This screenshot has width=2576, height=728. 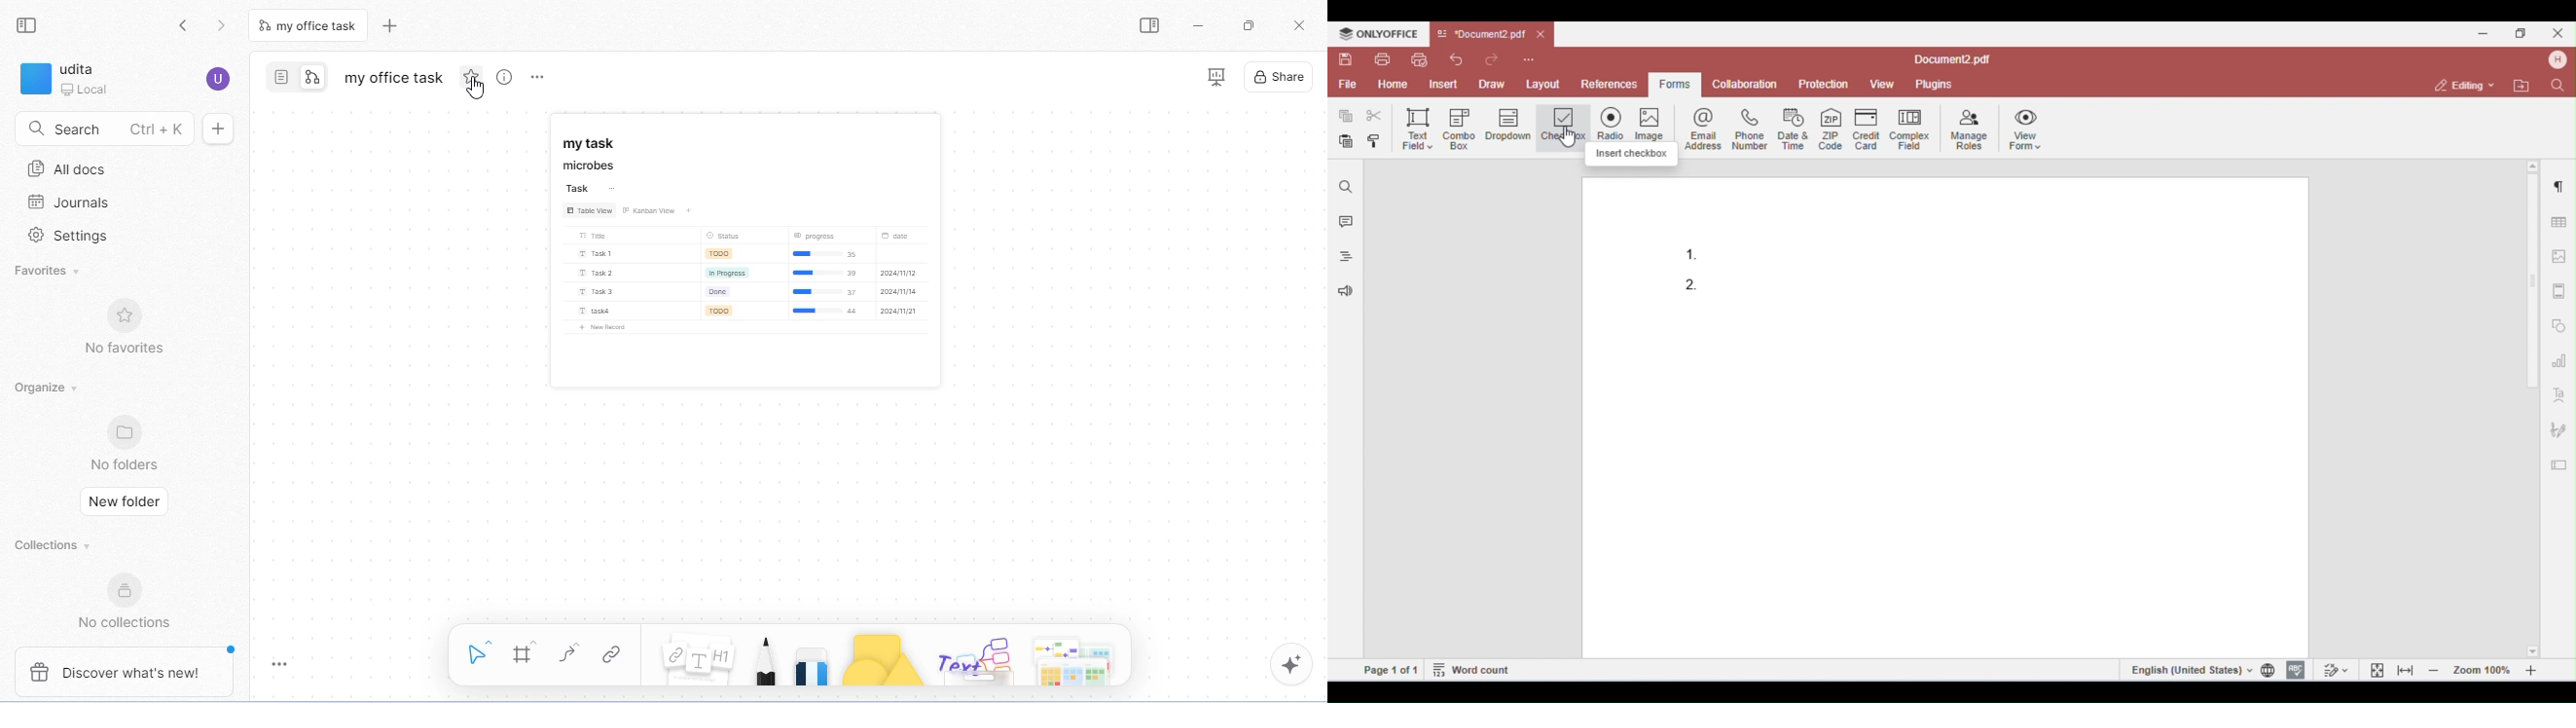 What do you see at coordinates (1317, 288) in the screenshot?
I see `vertical scroll bar` at bounding box center [1317, 288].